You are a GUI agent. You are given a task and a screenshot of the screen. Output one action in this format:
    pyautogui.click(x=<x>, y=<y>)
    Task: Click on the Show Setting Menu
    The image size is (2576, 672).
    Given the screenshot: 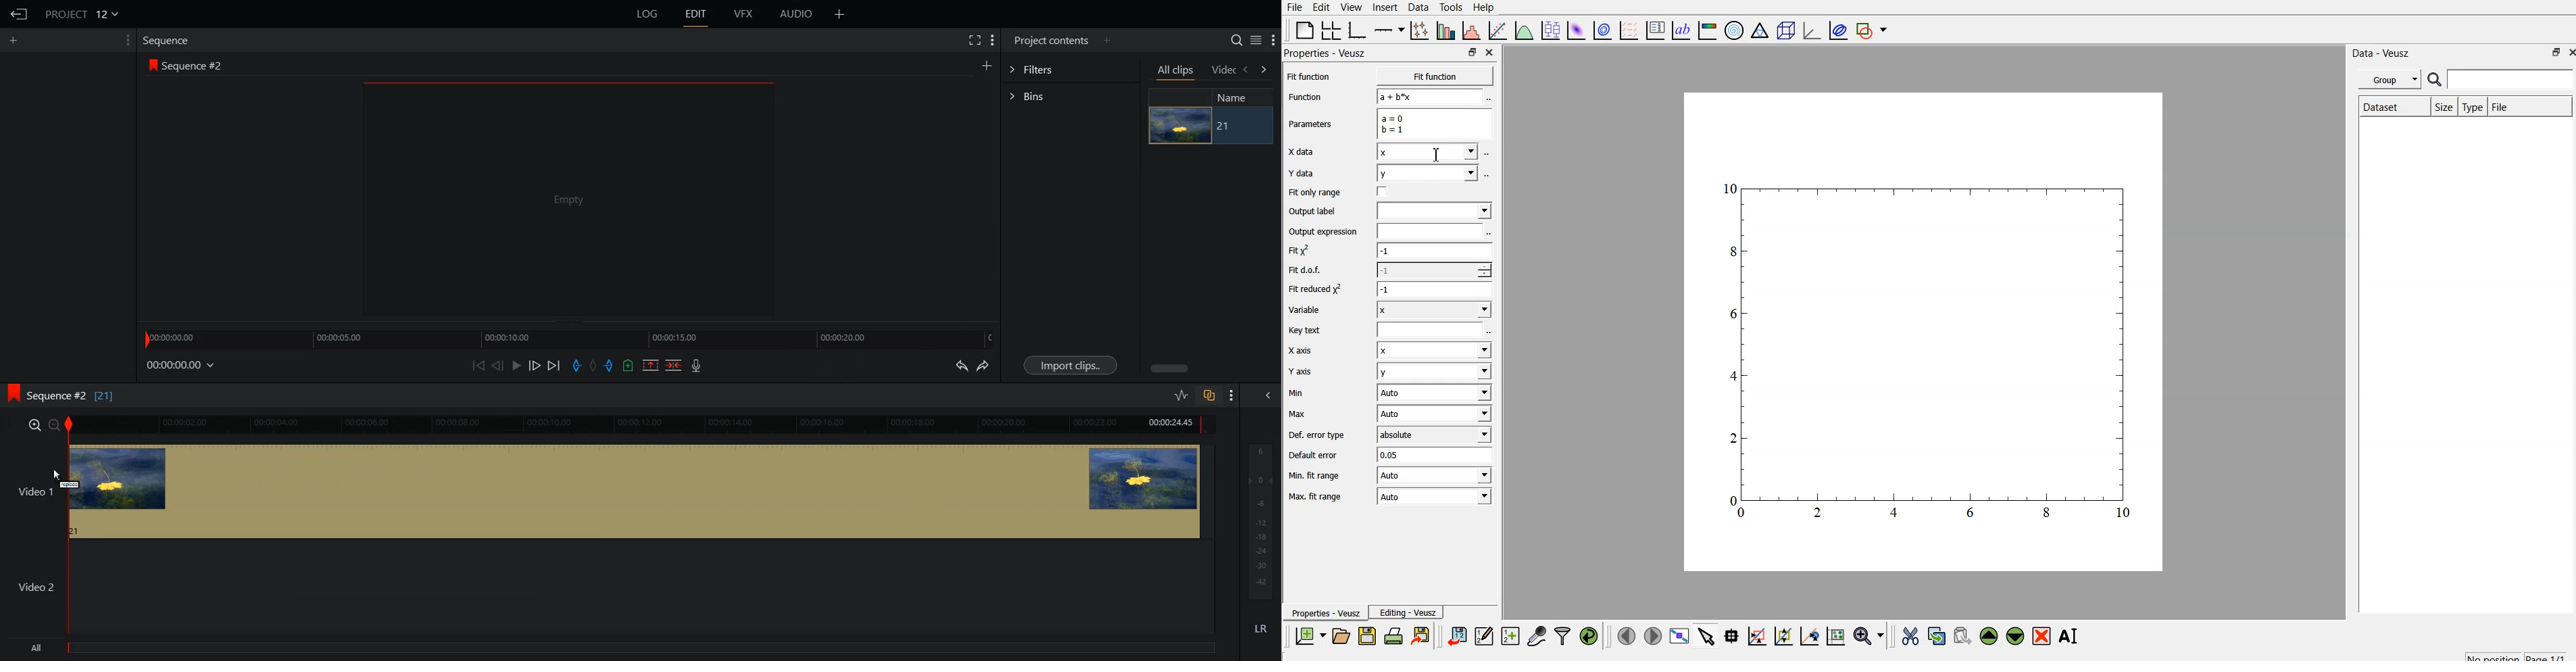 What is the action you would take?
    pyautogui.click(x=124, y=41)
    